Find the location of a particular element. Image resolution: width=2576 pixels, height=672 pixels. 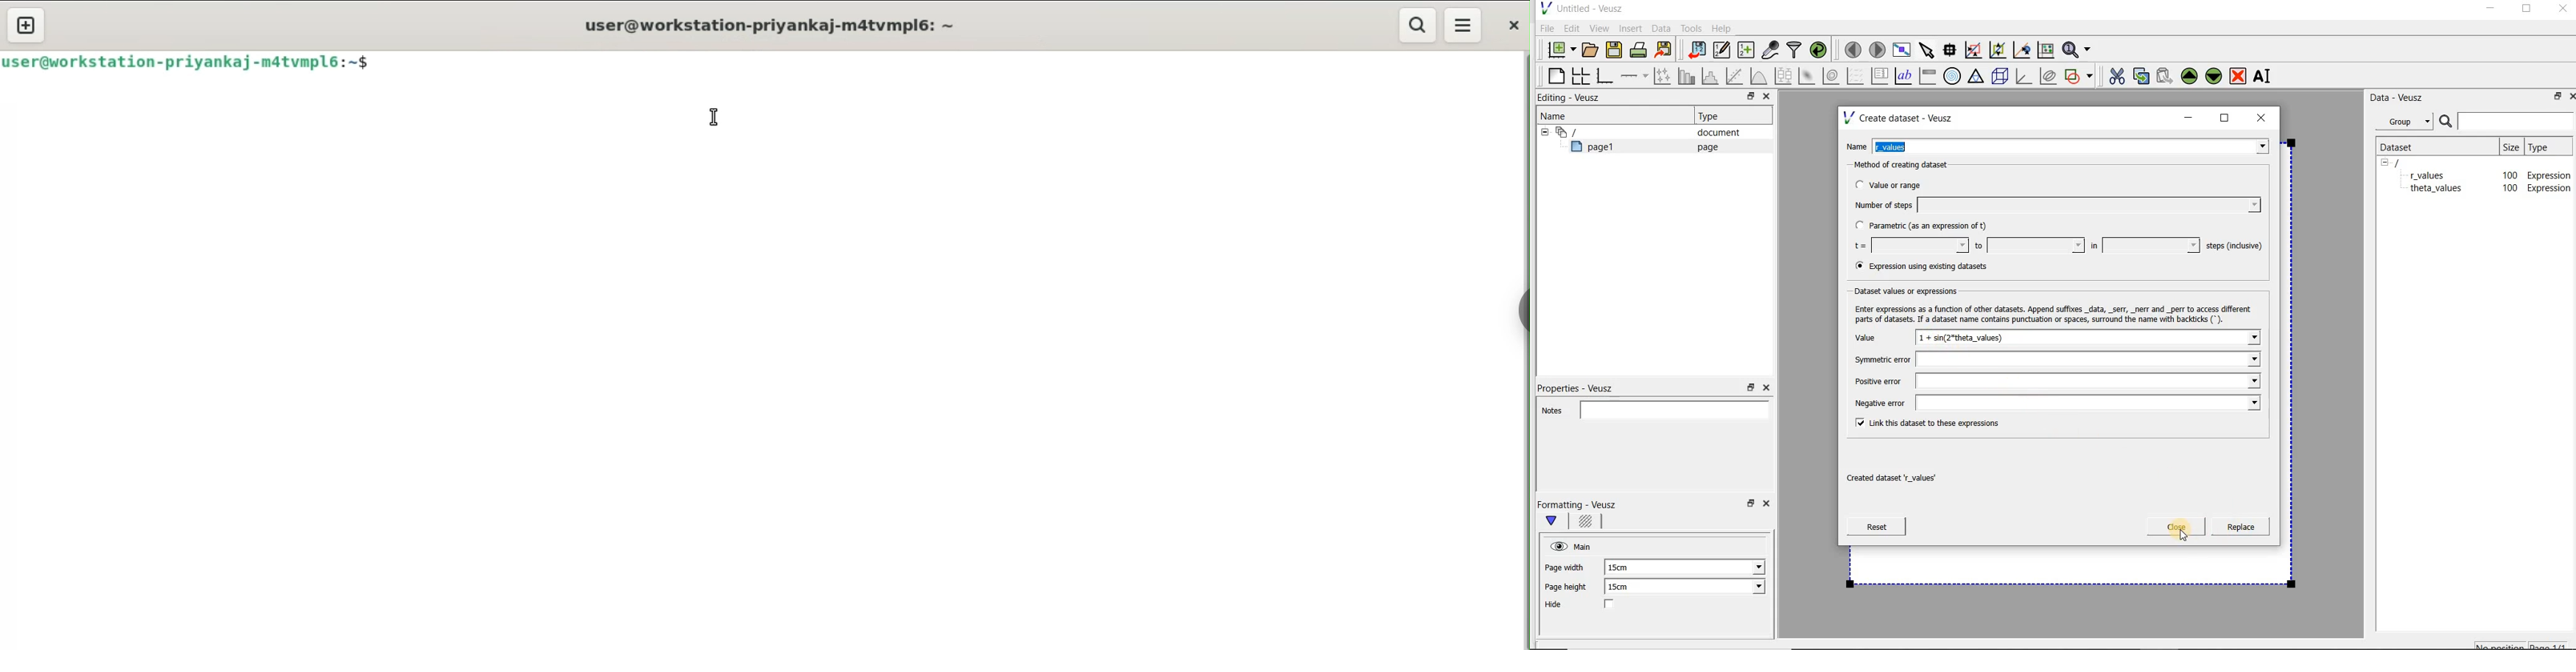

restore down is located at coordinates (1749, 507).